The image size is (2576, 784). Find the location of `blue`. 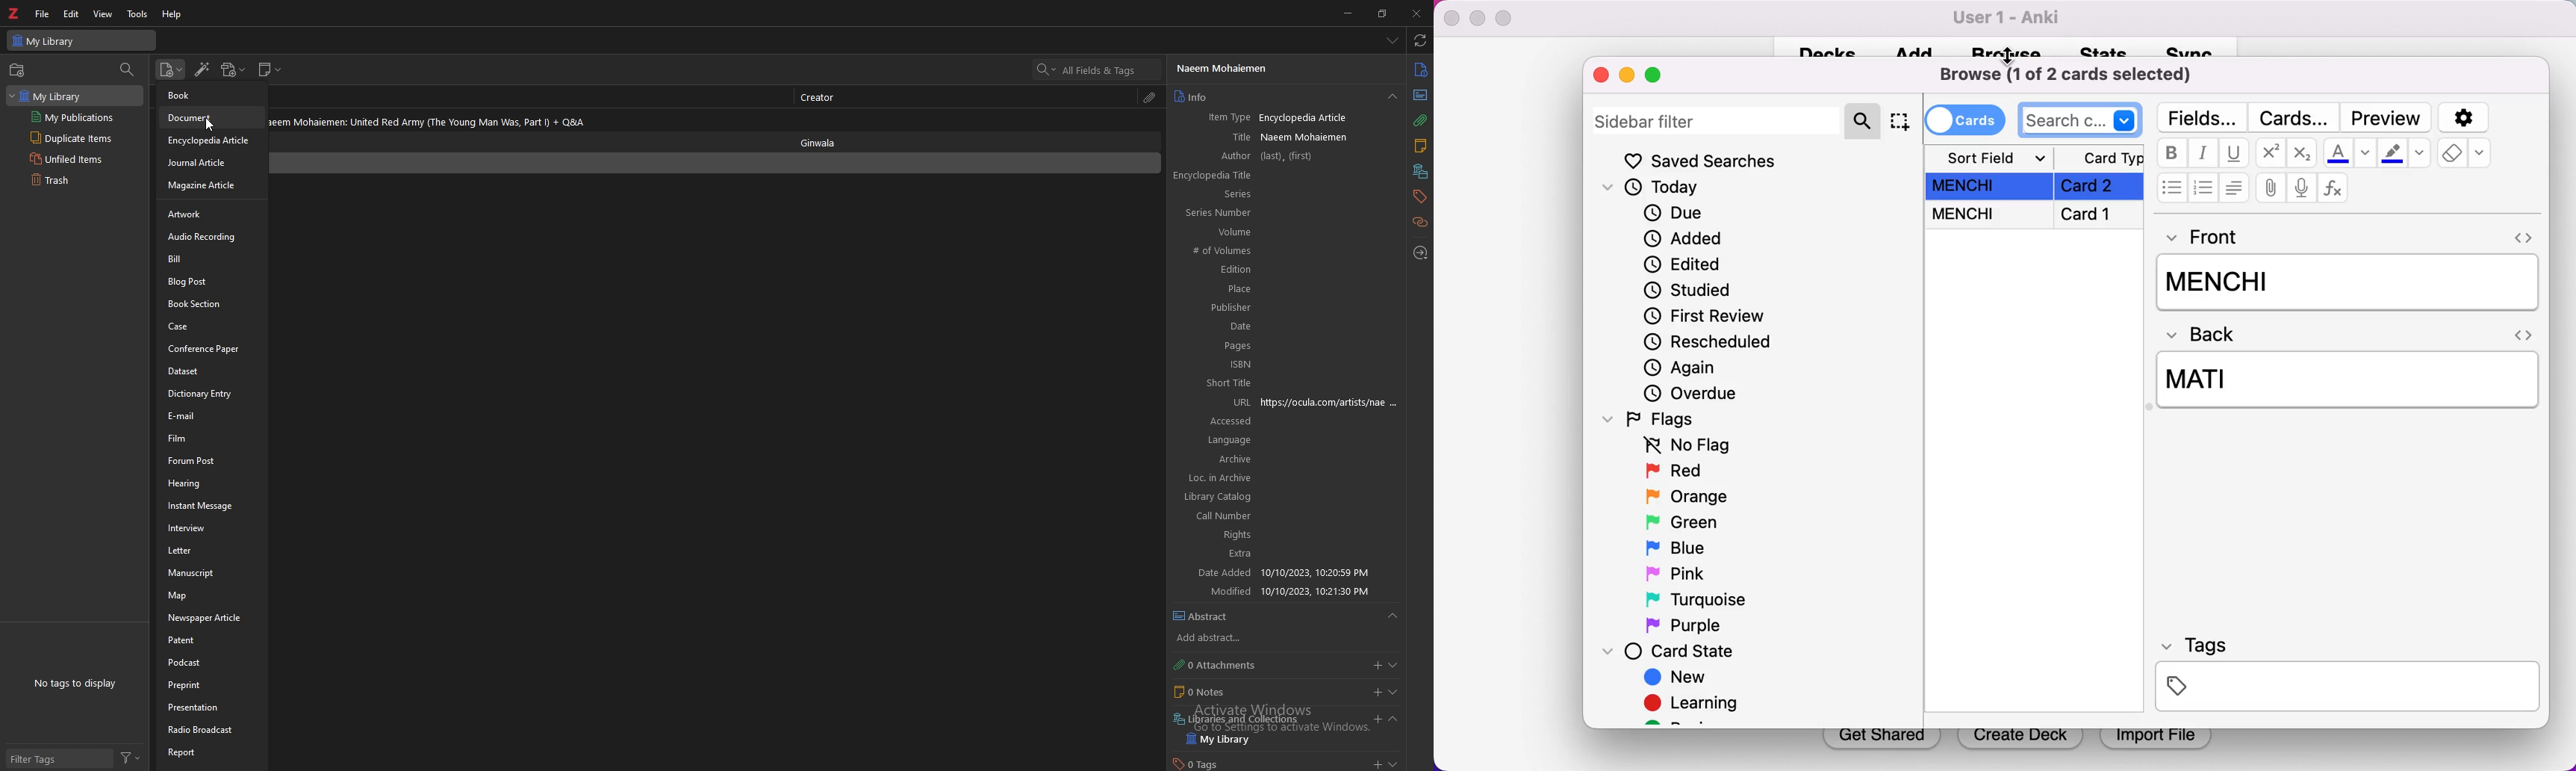

blue is located at coordinates (1675, 547).